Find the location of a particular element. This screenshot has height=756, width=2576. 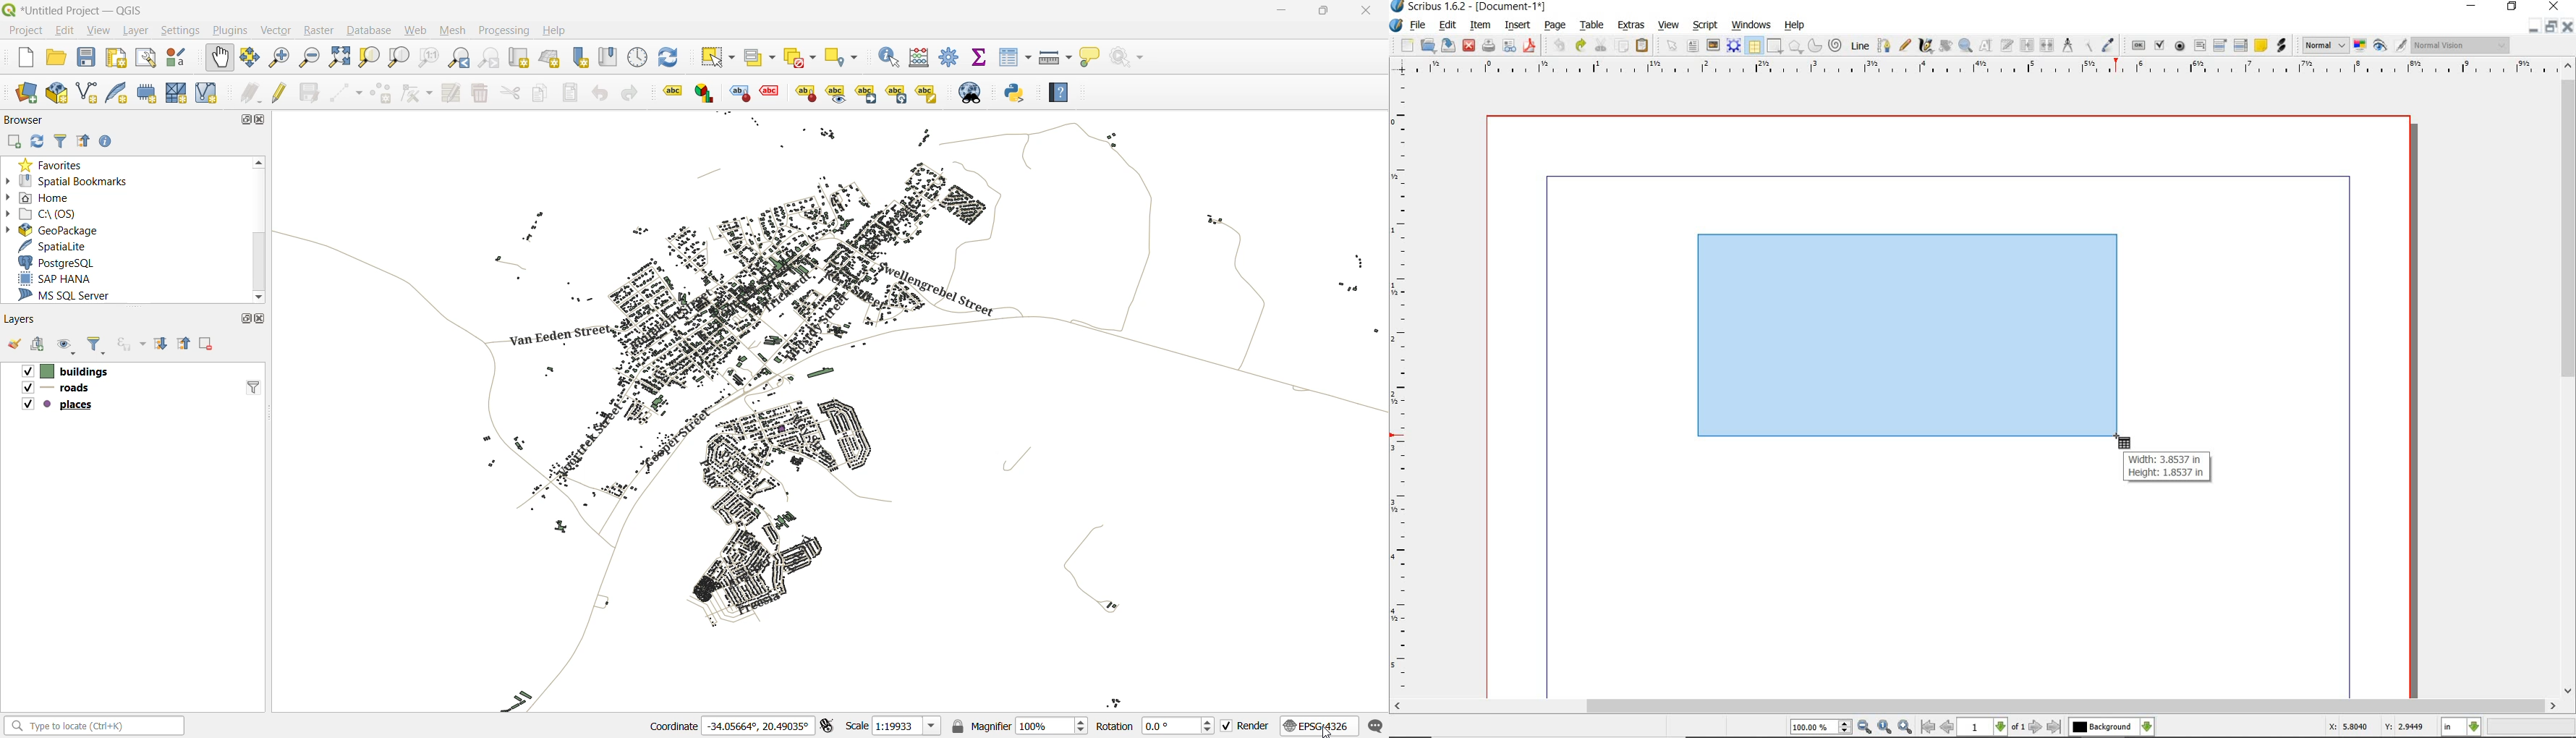

edit text with story editor is located at coordinates (2007, 45).